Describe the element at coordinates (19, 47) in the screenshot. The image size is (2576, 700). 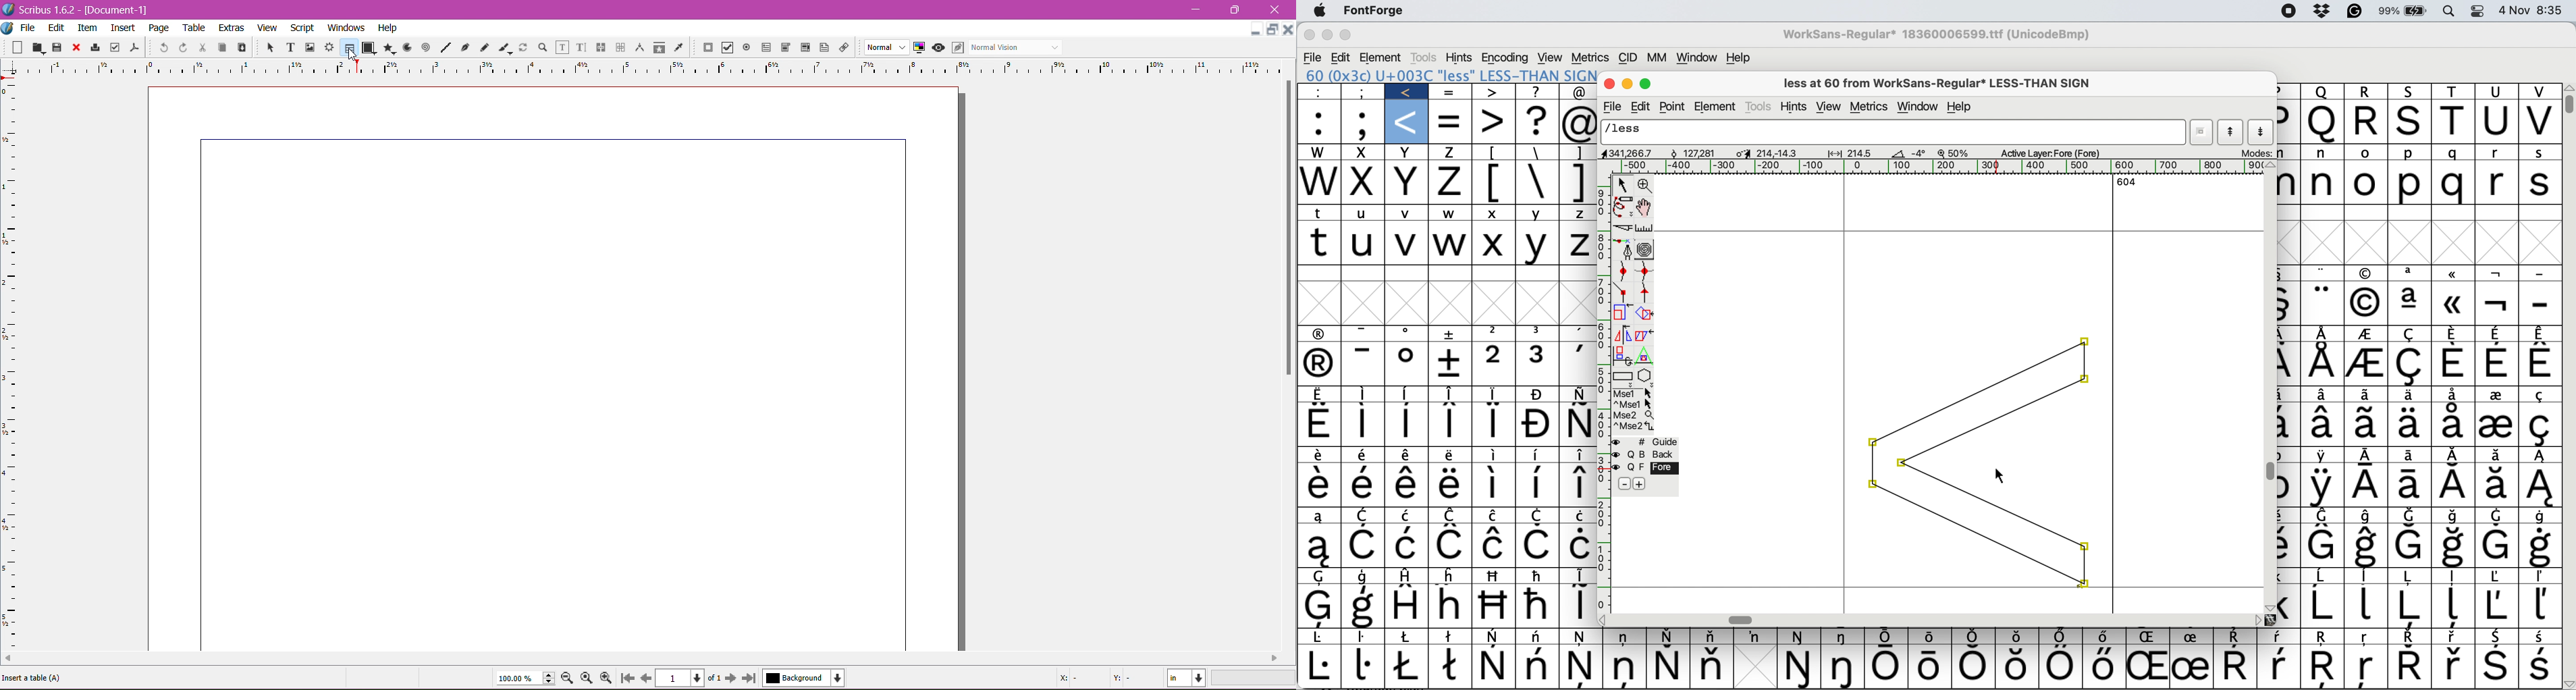
I see `New` at that location.